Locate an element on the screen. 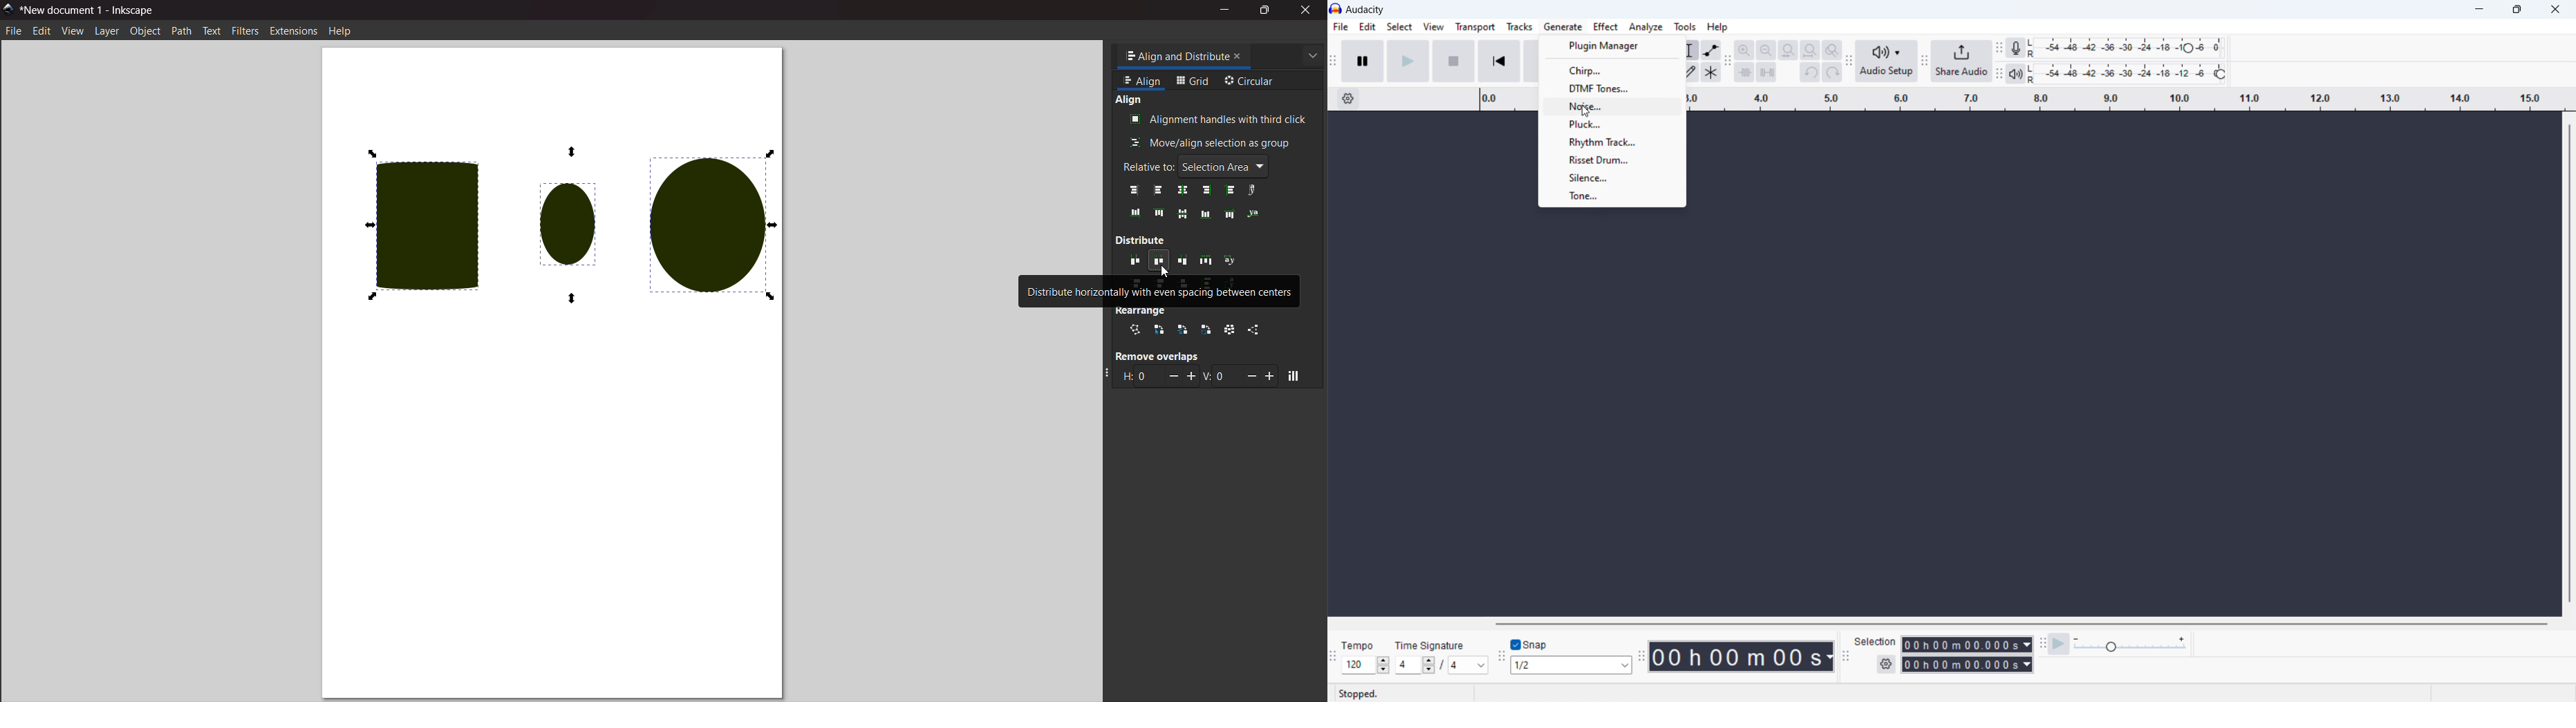 This screenshot has height=728, width=2576. view is located at coordinates (72, 32).